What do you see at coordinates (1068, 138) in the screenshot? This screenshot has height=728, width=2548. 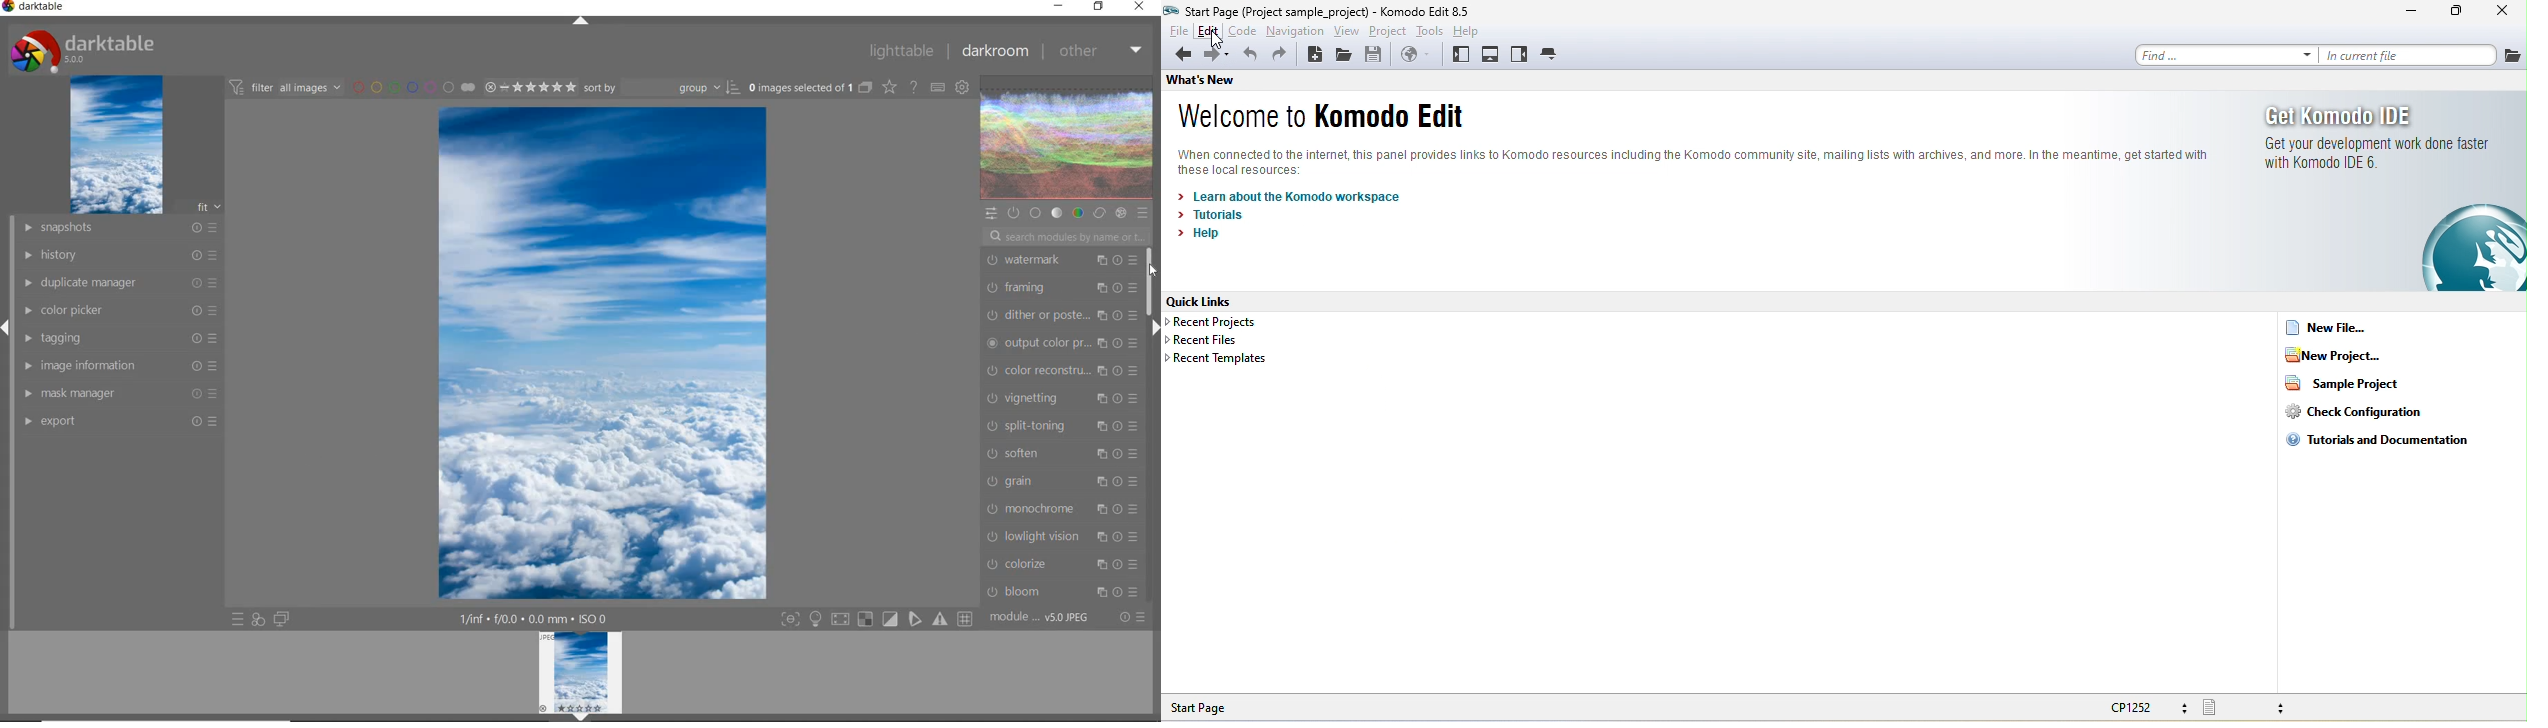 I see `WAVEFORM` at bounding box center [1068, 138].